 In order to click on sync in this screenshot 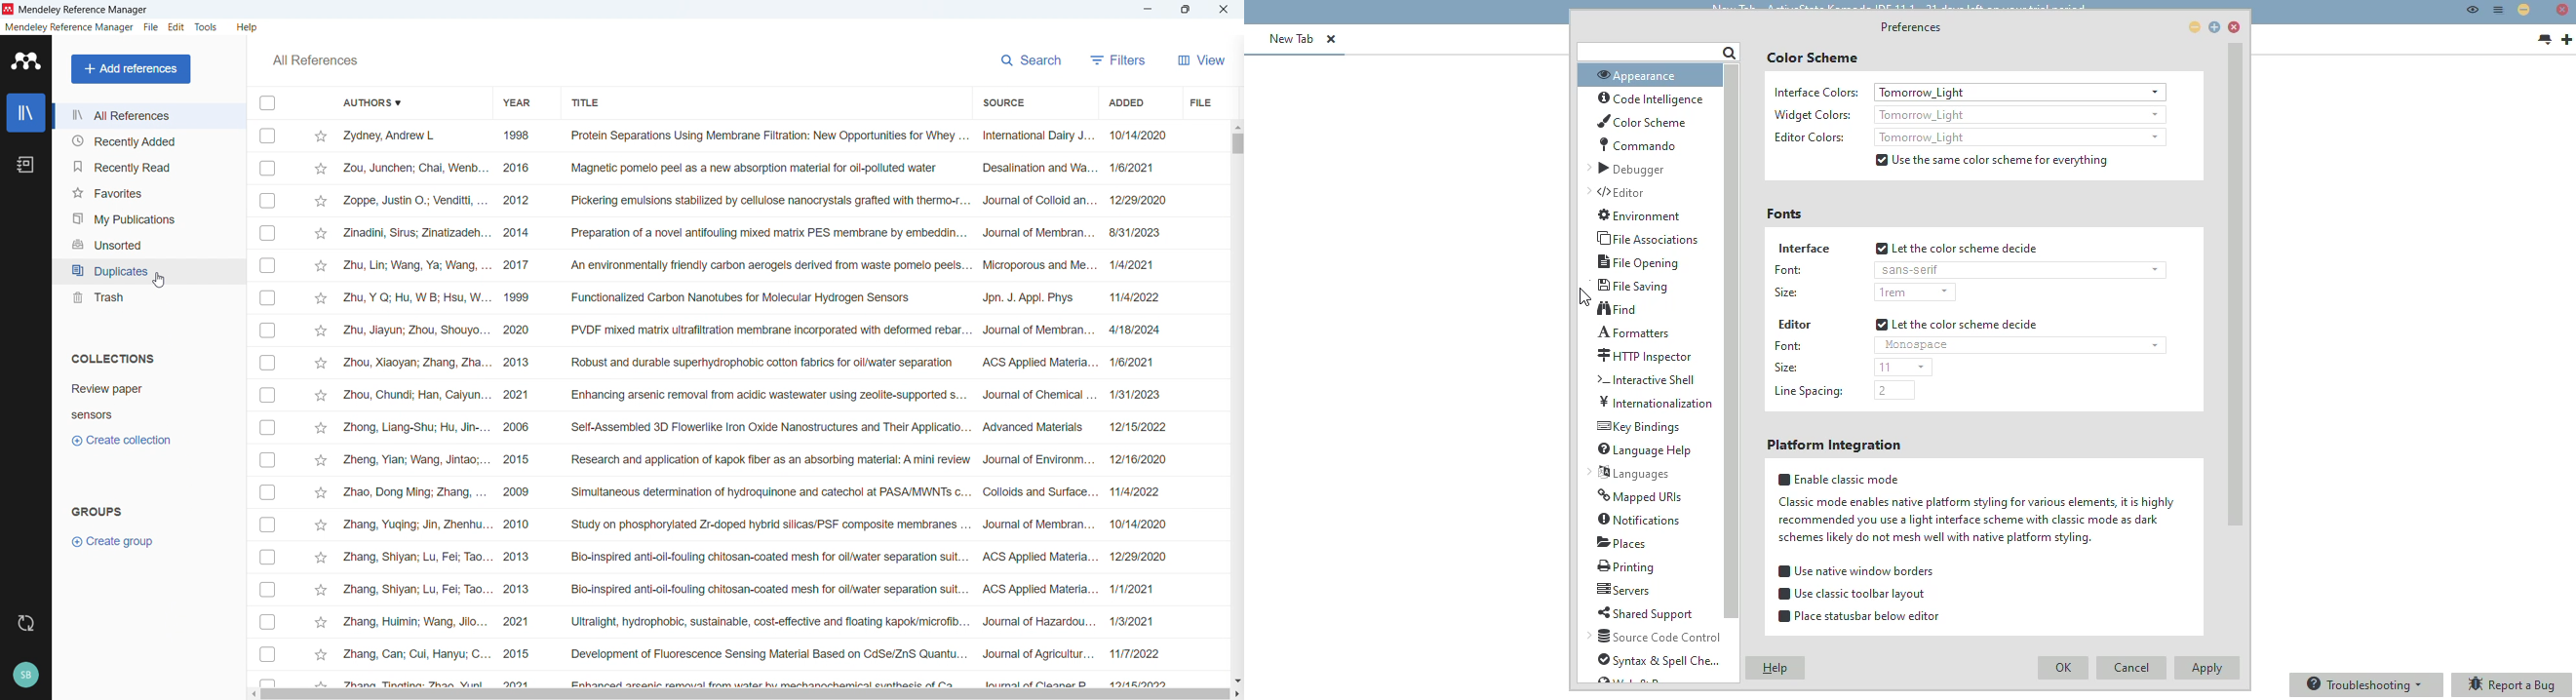, I will do `click(26, 622)`.